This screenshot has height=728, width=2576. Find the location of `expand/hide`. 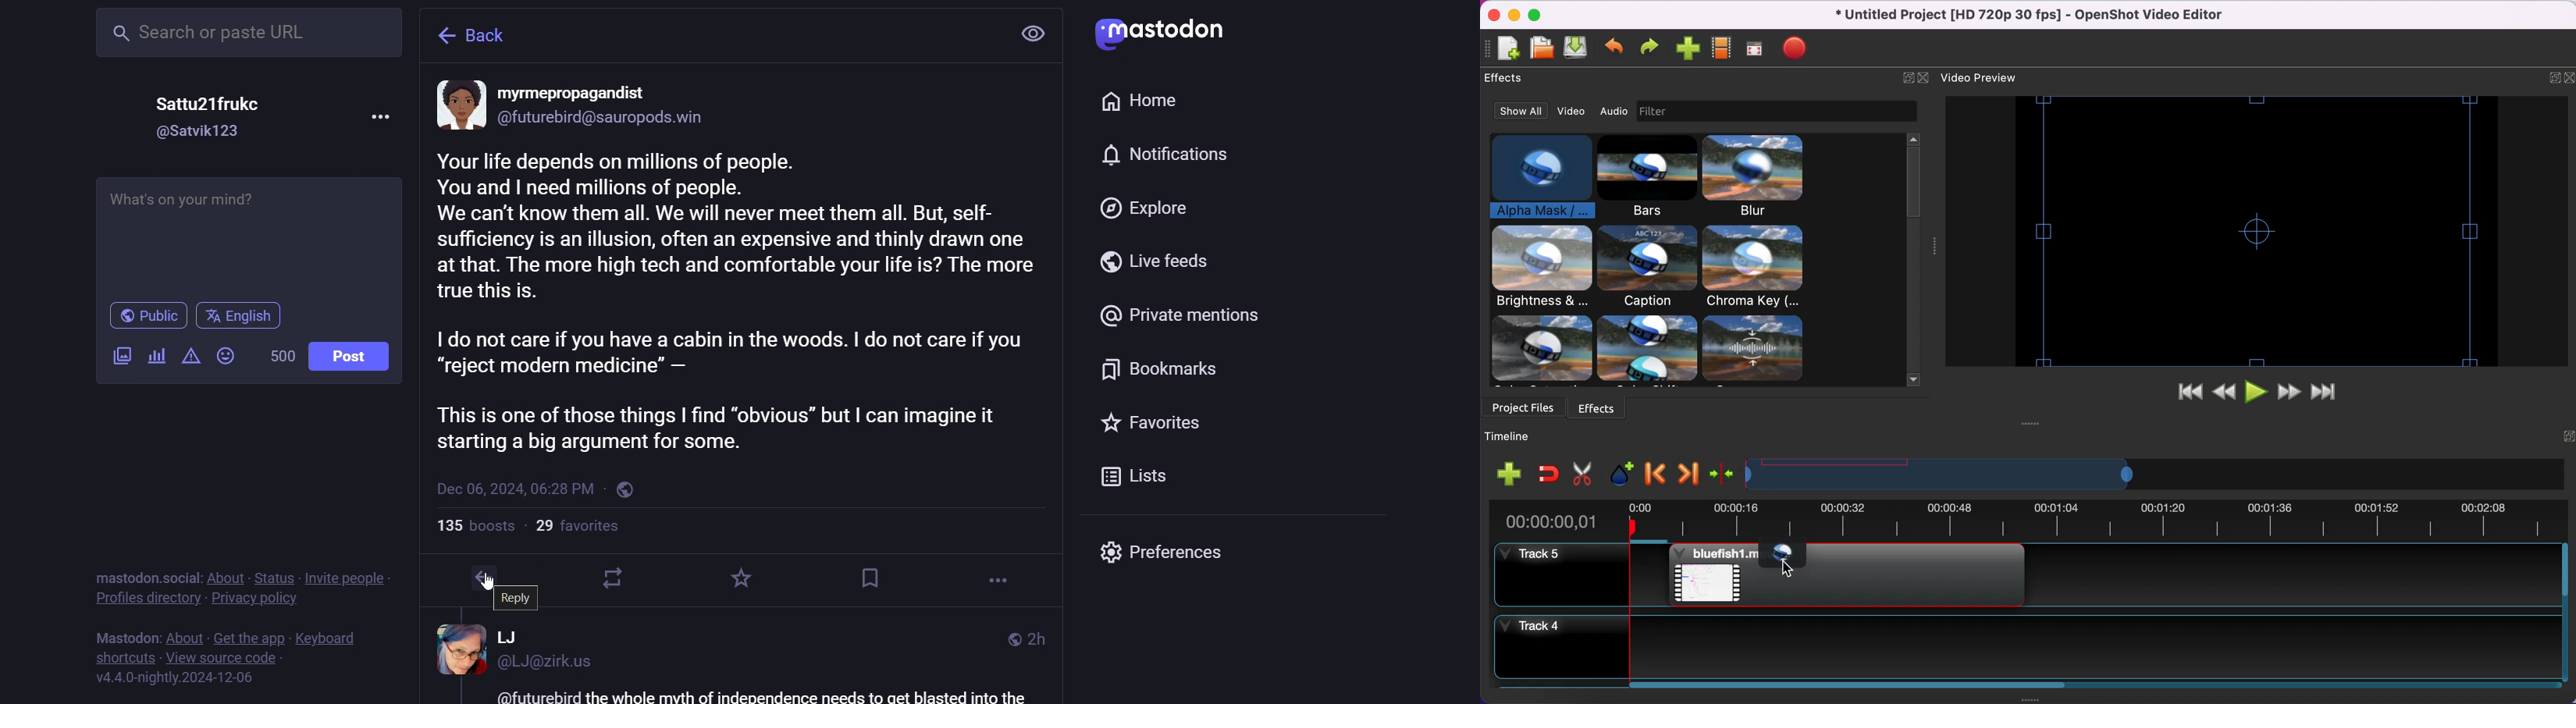

expand/hide is located at coordinates (2555, 80).